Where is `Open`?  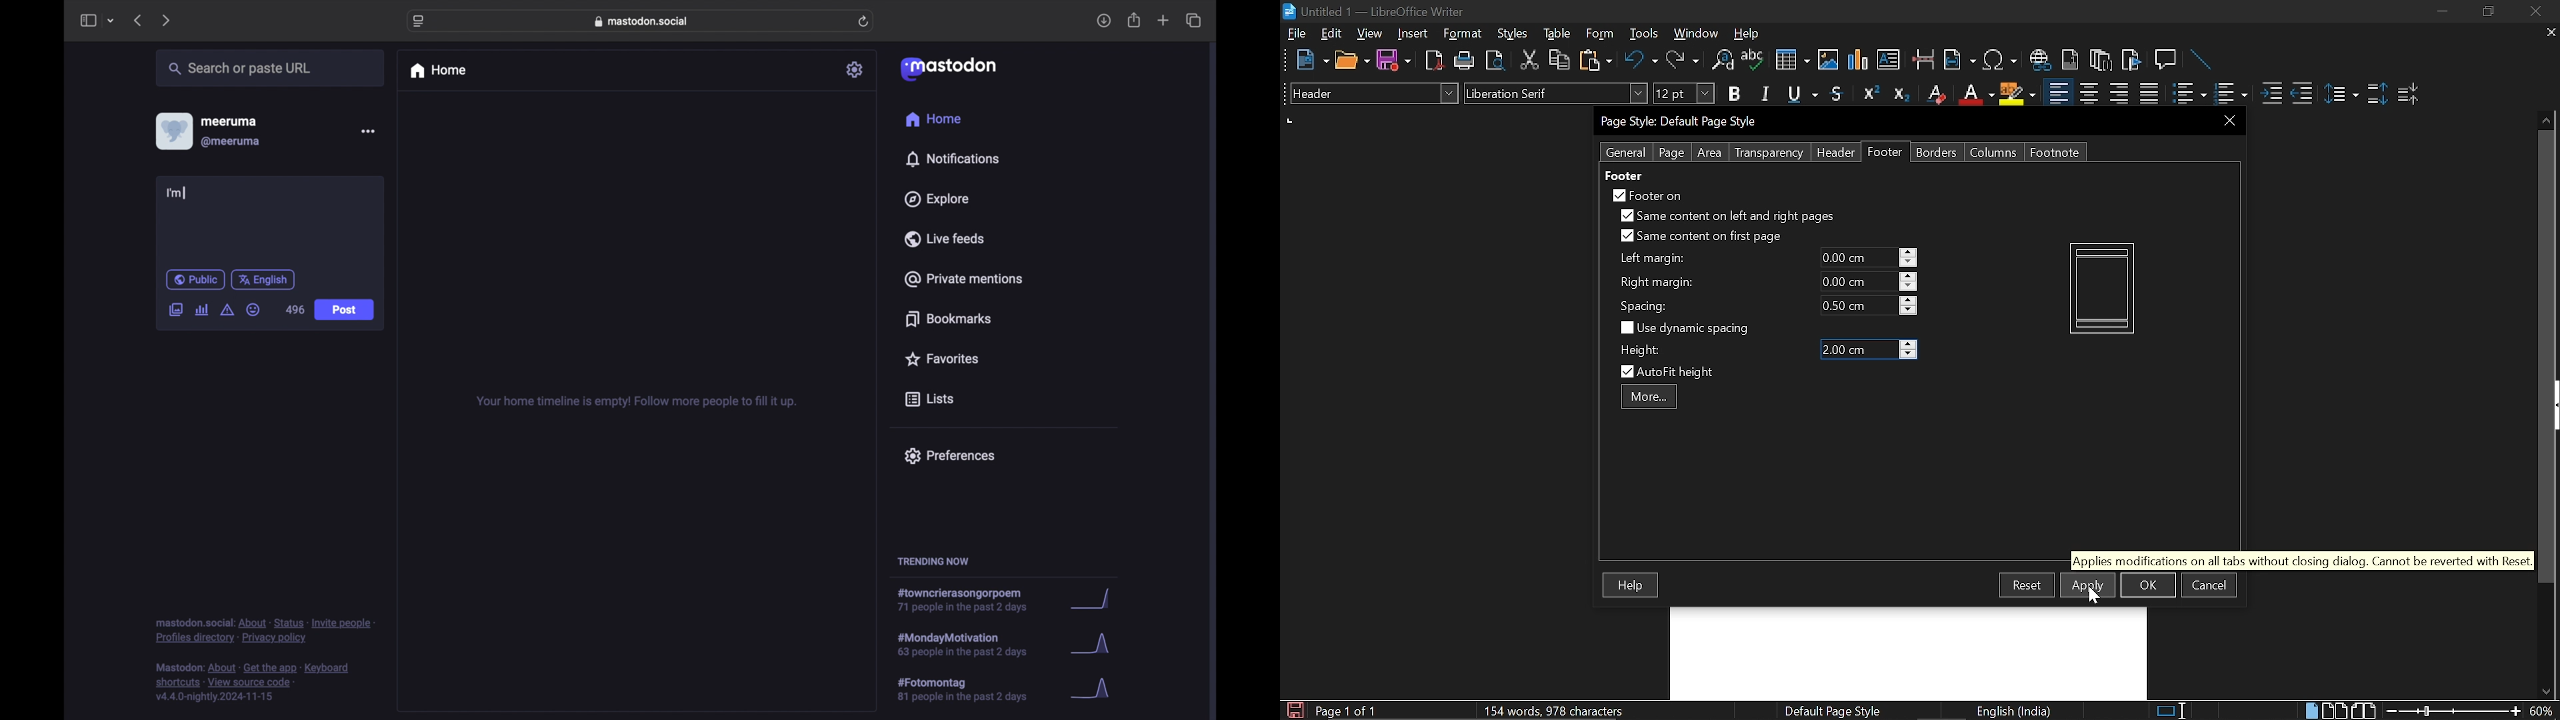
Open is located at coordinates (1352, 61).